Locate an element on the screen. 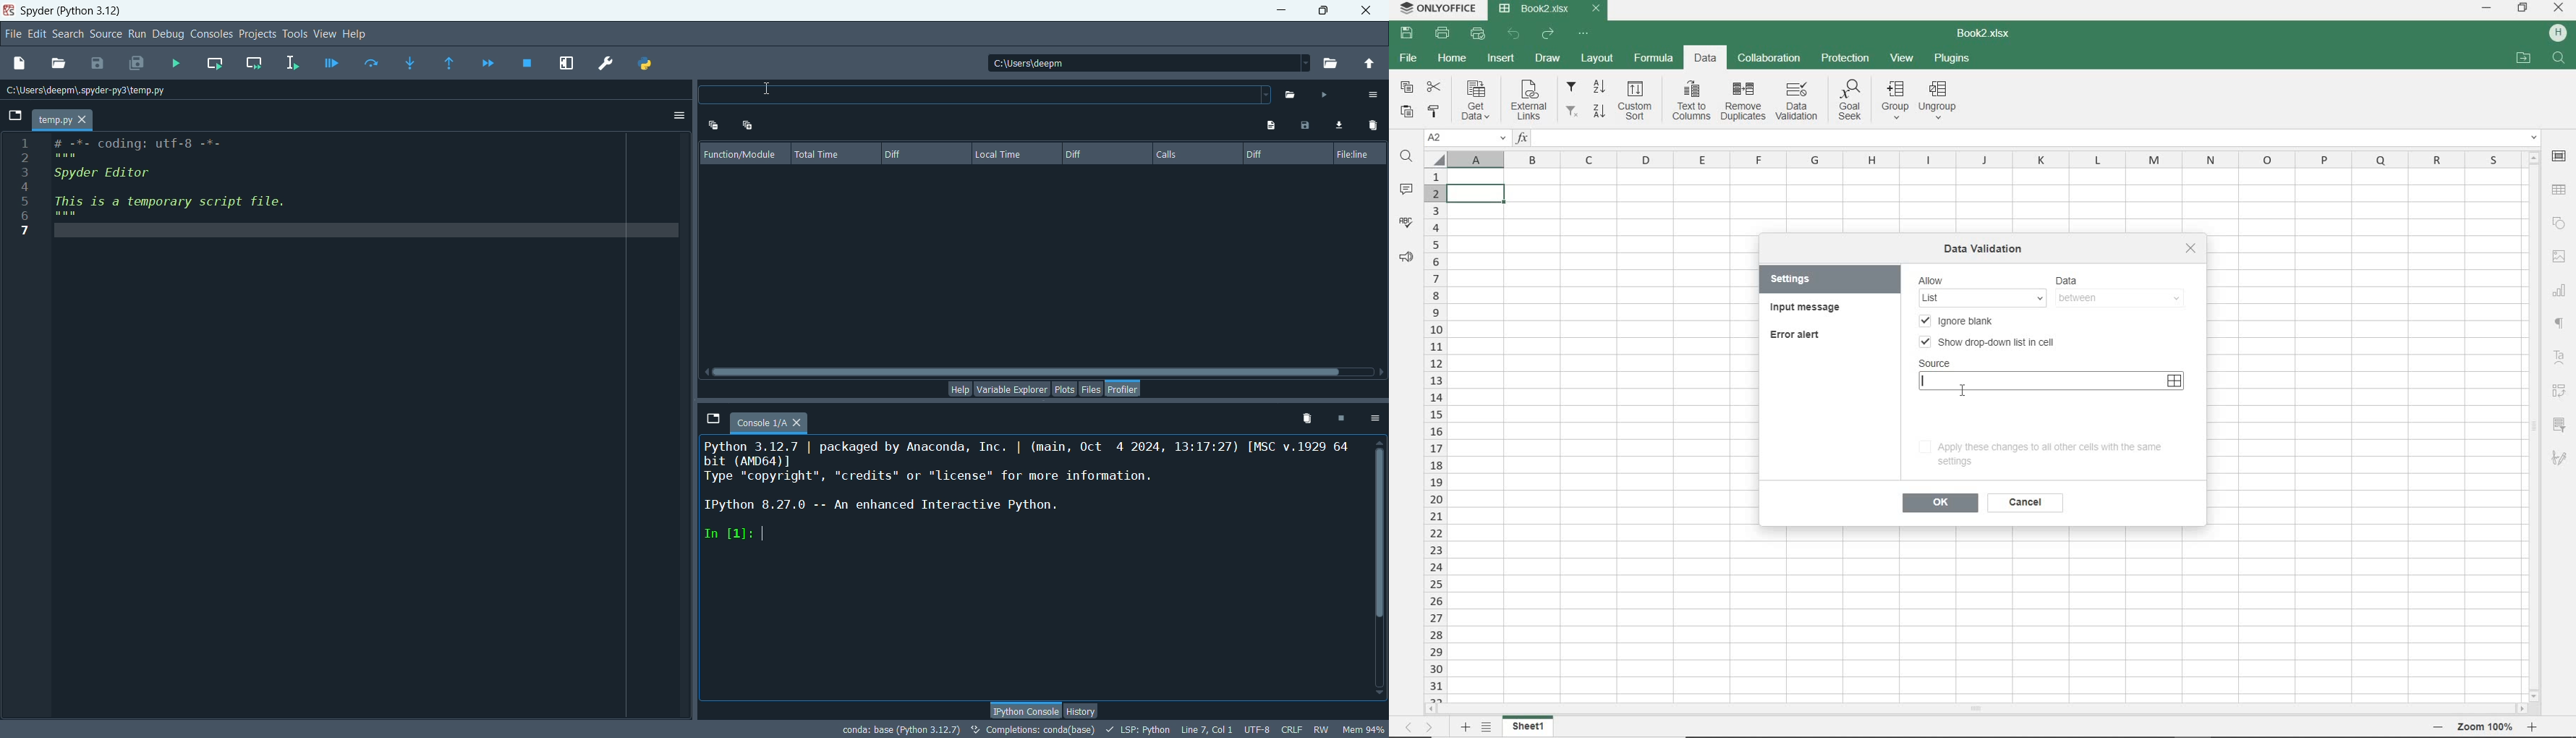 Image resolution: width=2576 pixels, height=756 pixels. SIGNATURE is located at coordinates (2559, 457).